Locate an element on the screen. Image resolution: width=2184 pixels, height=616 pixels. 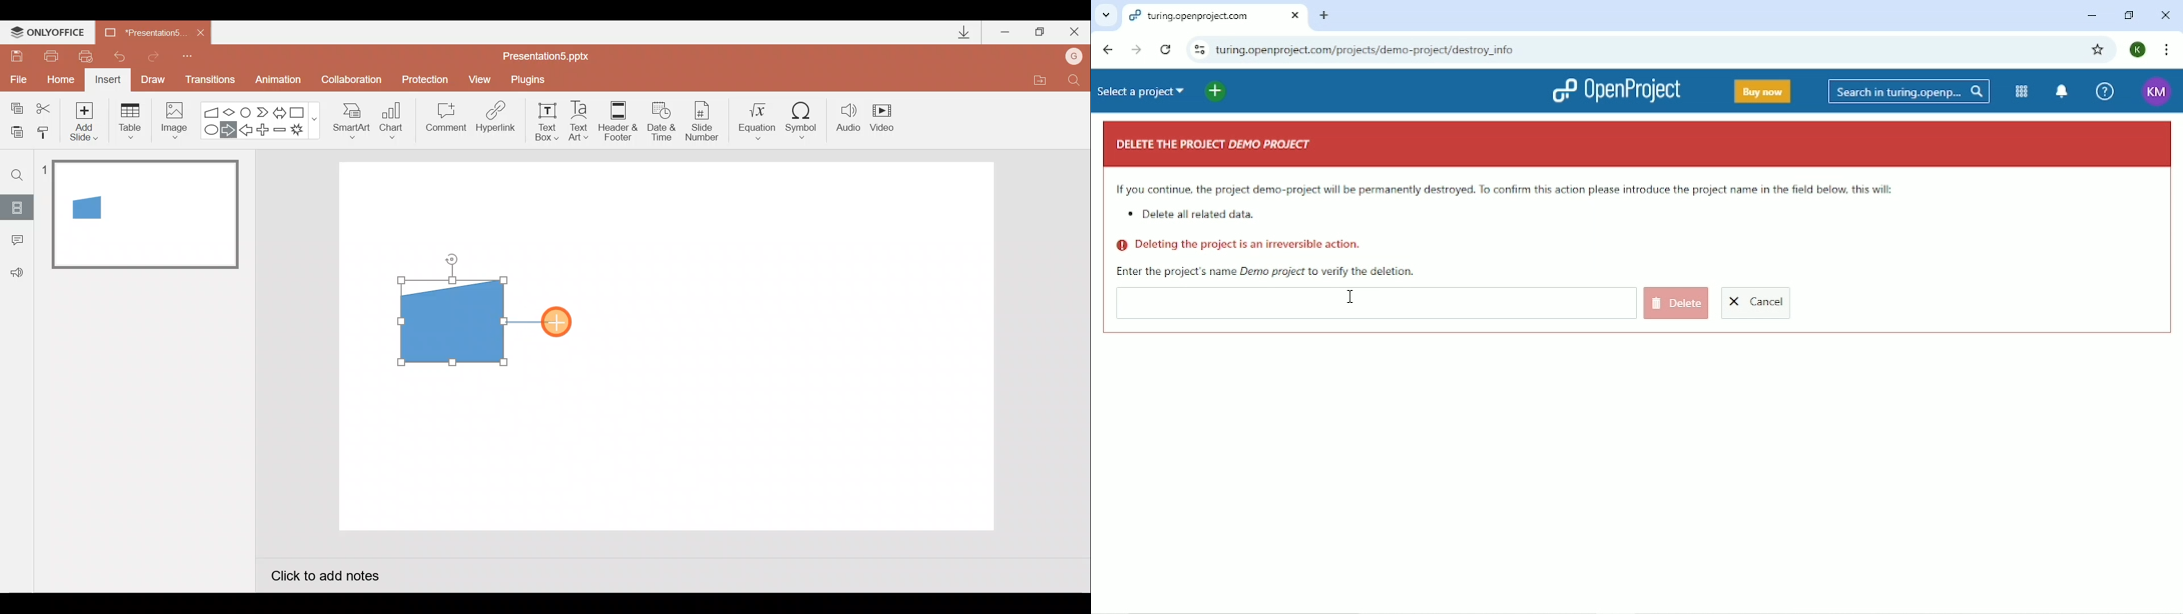
New tab is located at coordinates (1326, 16).